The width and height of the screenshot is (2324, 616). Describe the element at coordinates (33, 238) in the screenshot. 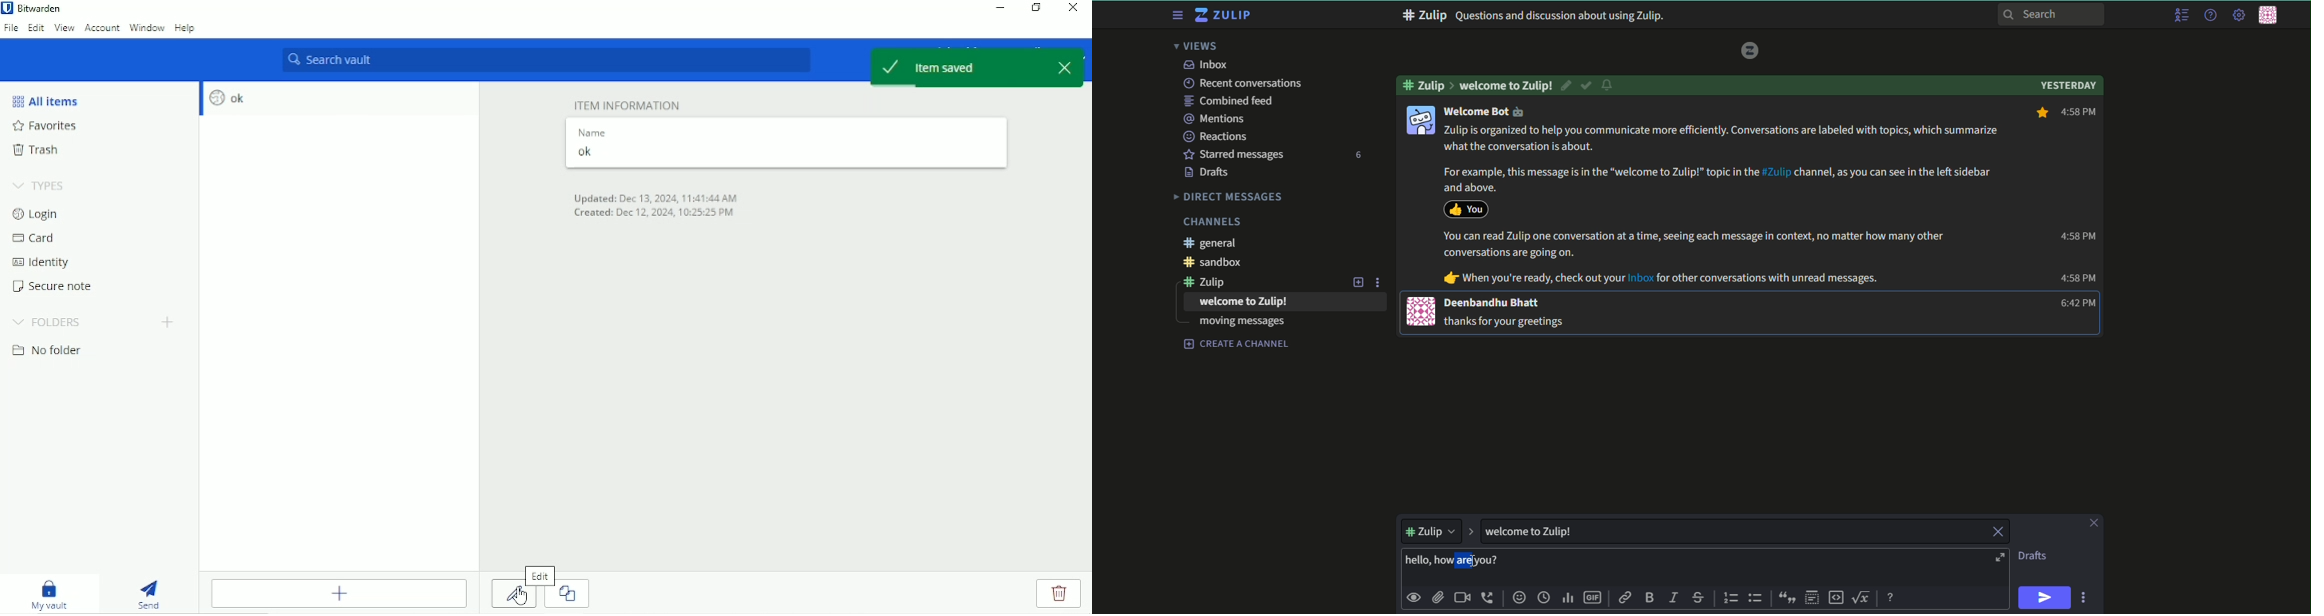

I see `Card` at that location.